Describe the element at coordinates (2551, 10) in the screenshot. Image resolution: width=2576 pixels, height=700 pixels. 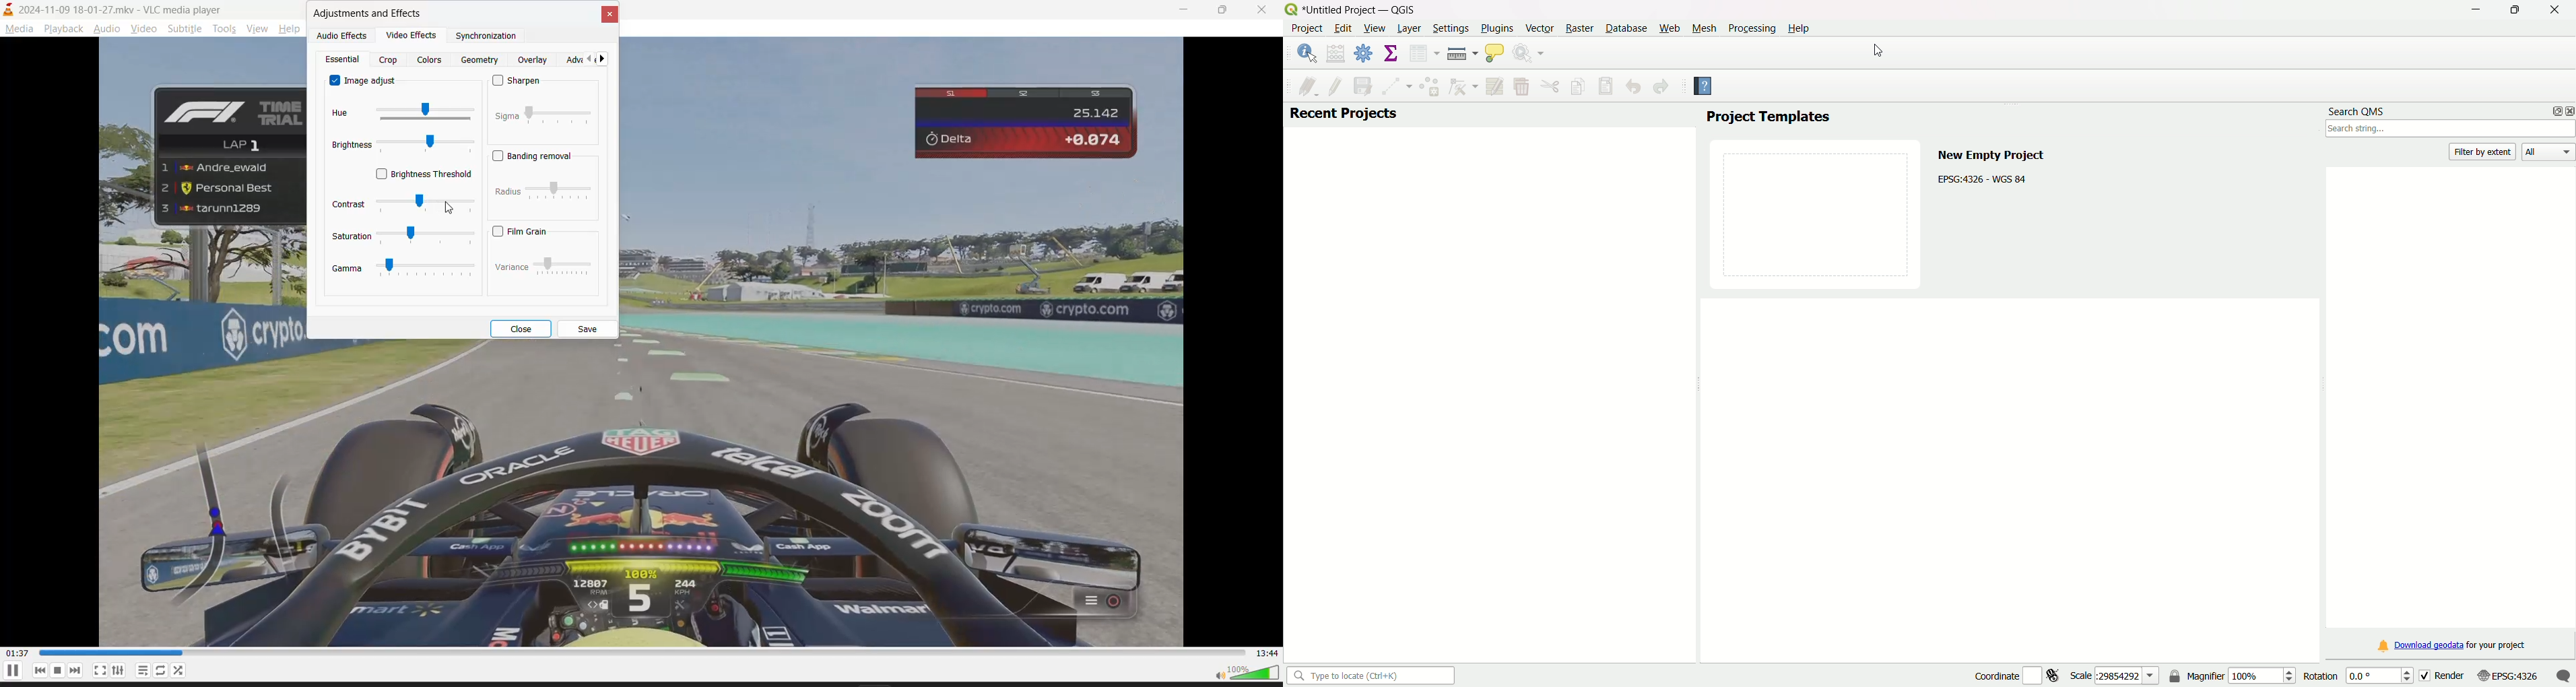
I see `Close` at that location.